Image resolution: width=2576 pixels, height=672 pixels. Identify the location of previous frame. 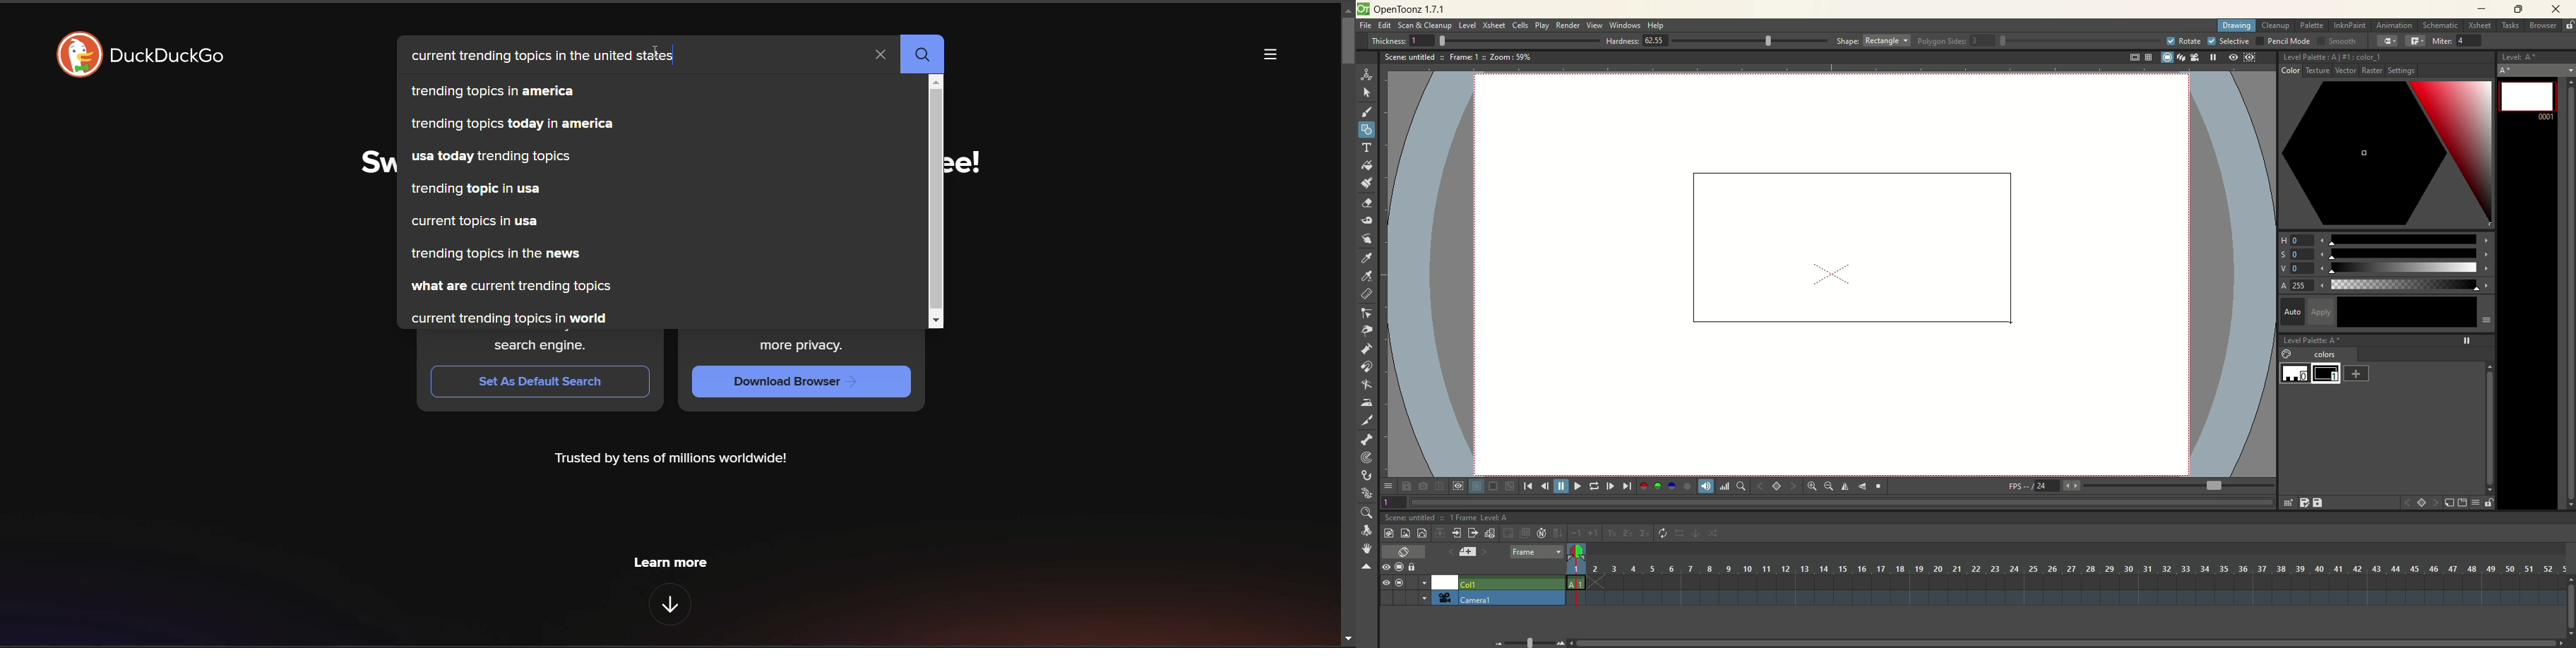
(1543, 486).